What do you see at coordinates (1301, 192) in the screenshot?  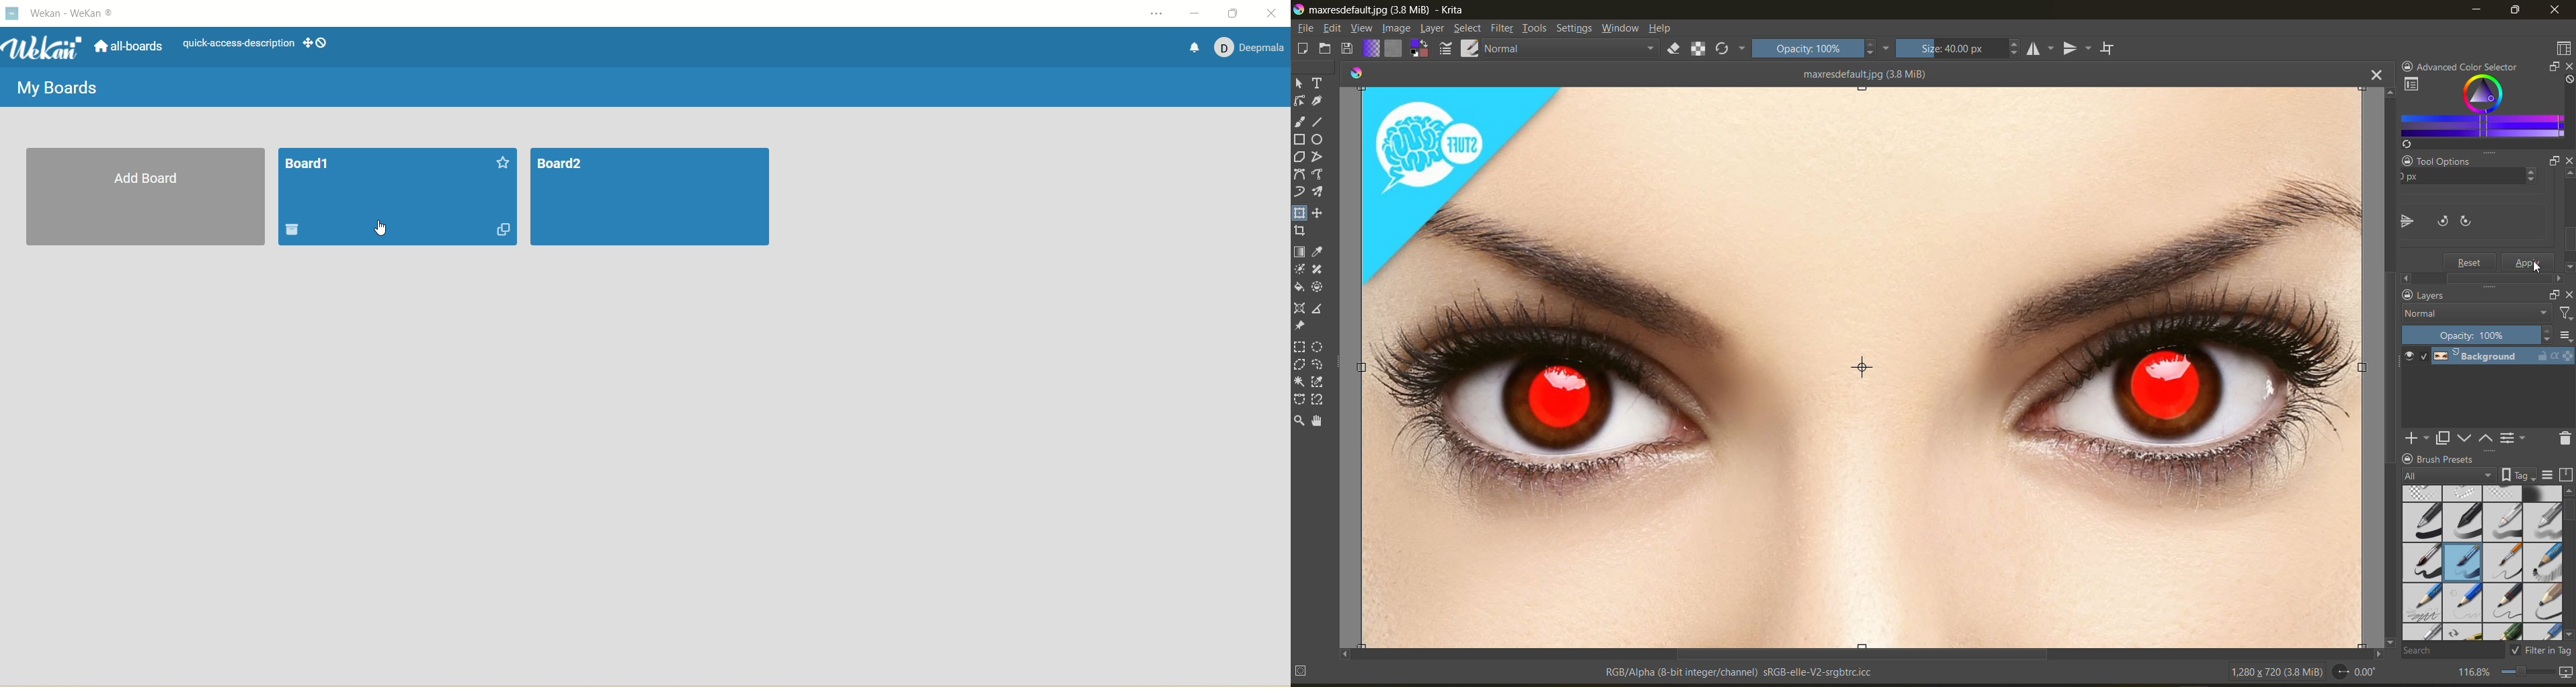 I see `tool` at bounding box center [1301, 192].